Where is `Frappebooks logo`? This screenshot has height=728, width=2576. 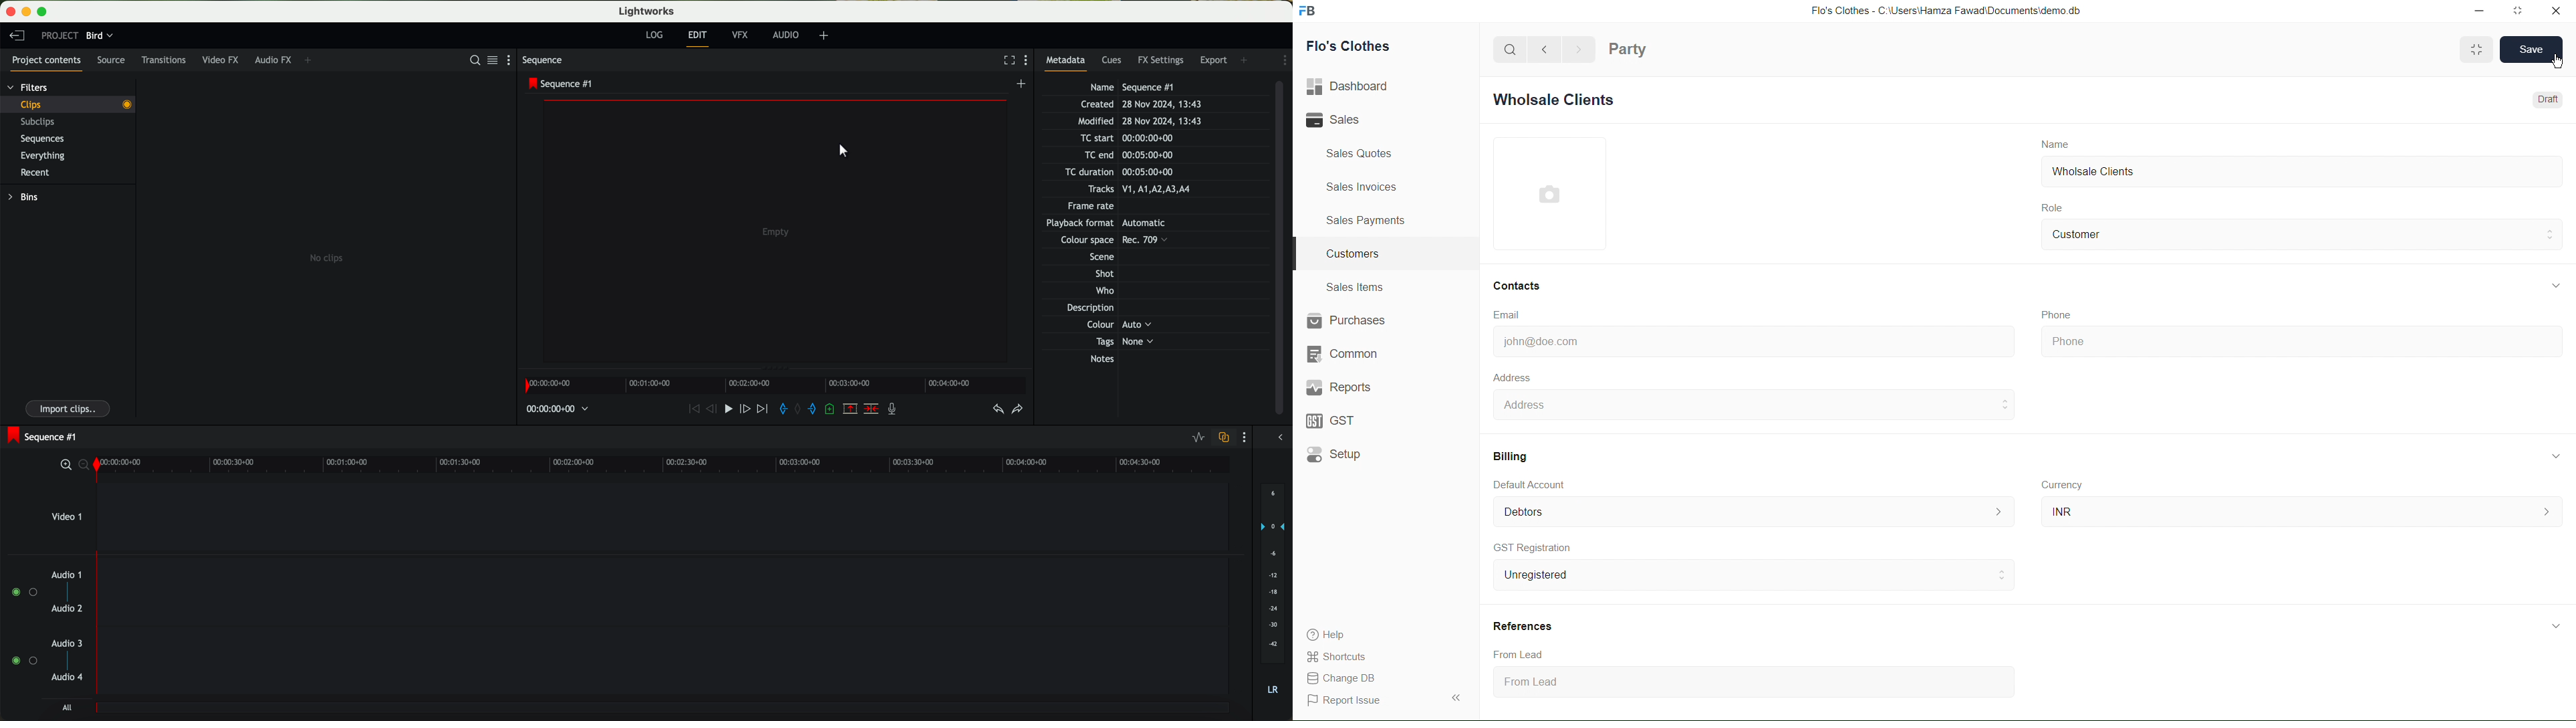 Frappebooks logo is located at coordinates (1314, 12).